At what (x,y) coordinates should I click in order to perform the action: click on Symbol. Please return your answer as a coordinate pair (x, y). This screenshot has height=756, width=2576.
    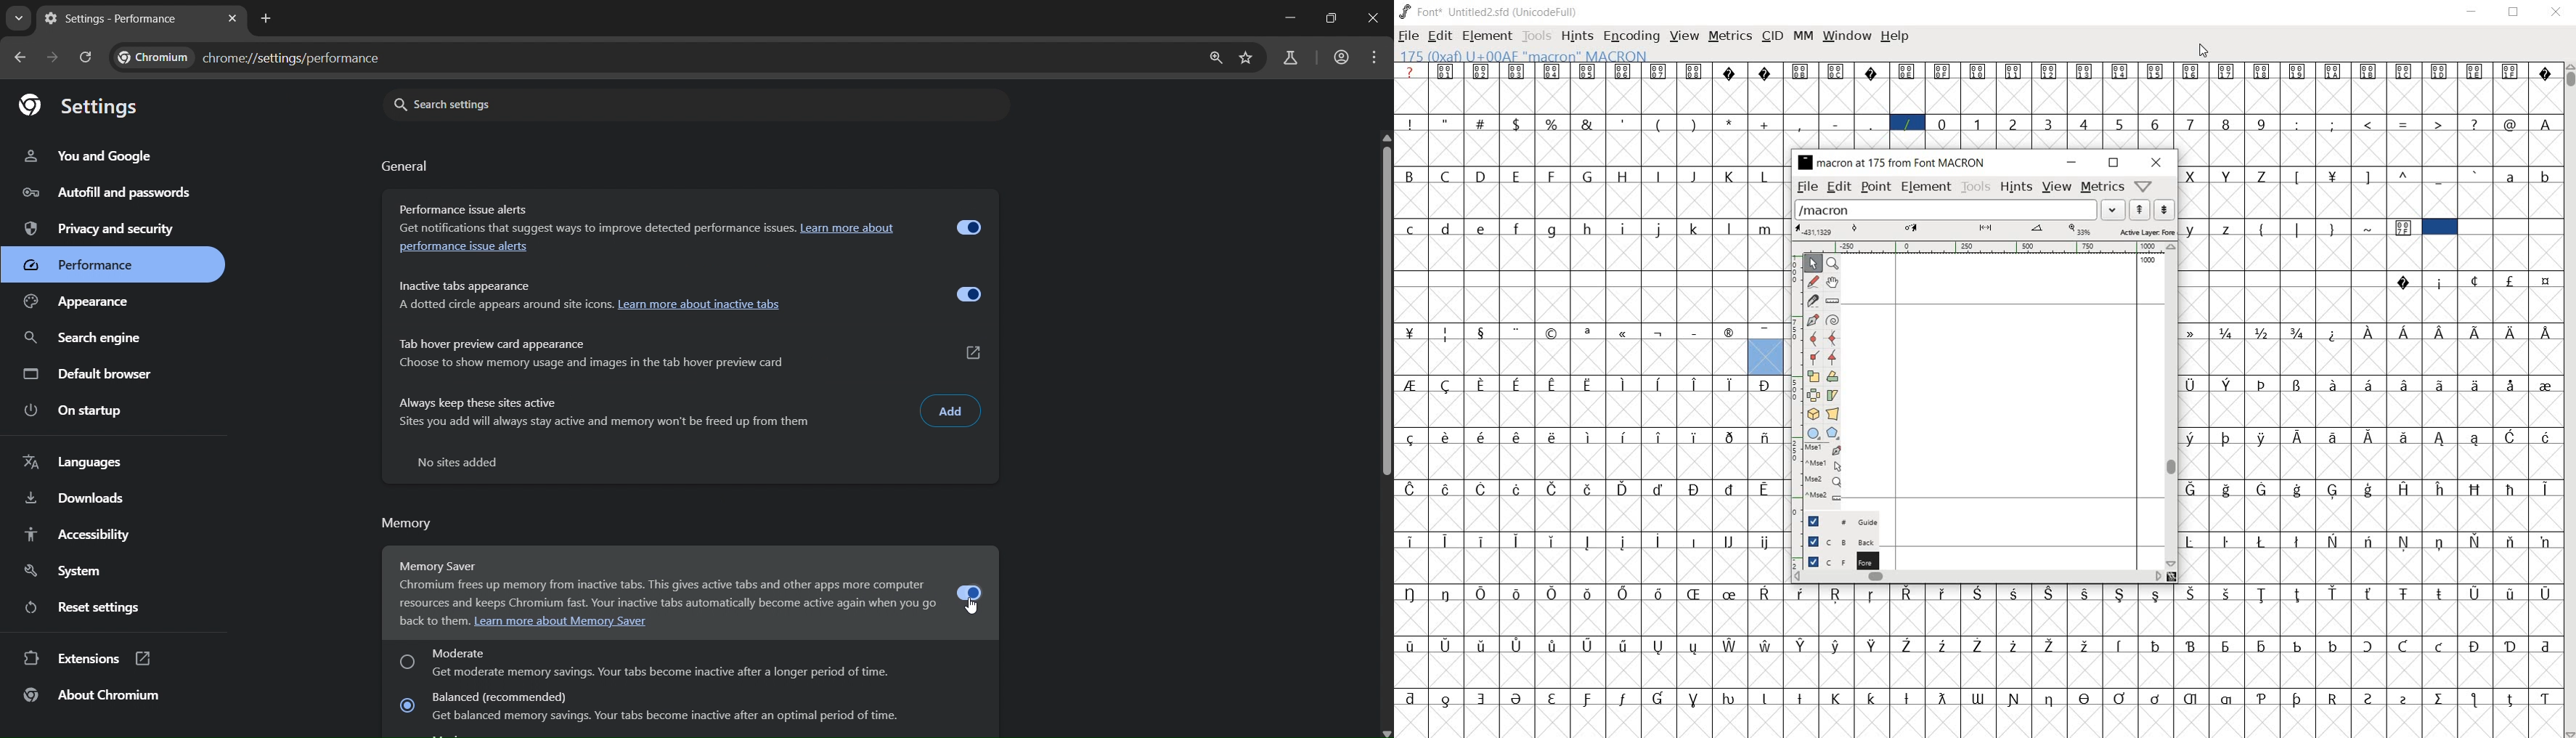
    Looking at the image, I should click on (2511, 542).